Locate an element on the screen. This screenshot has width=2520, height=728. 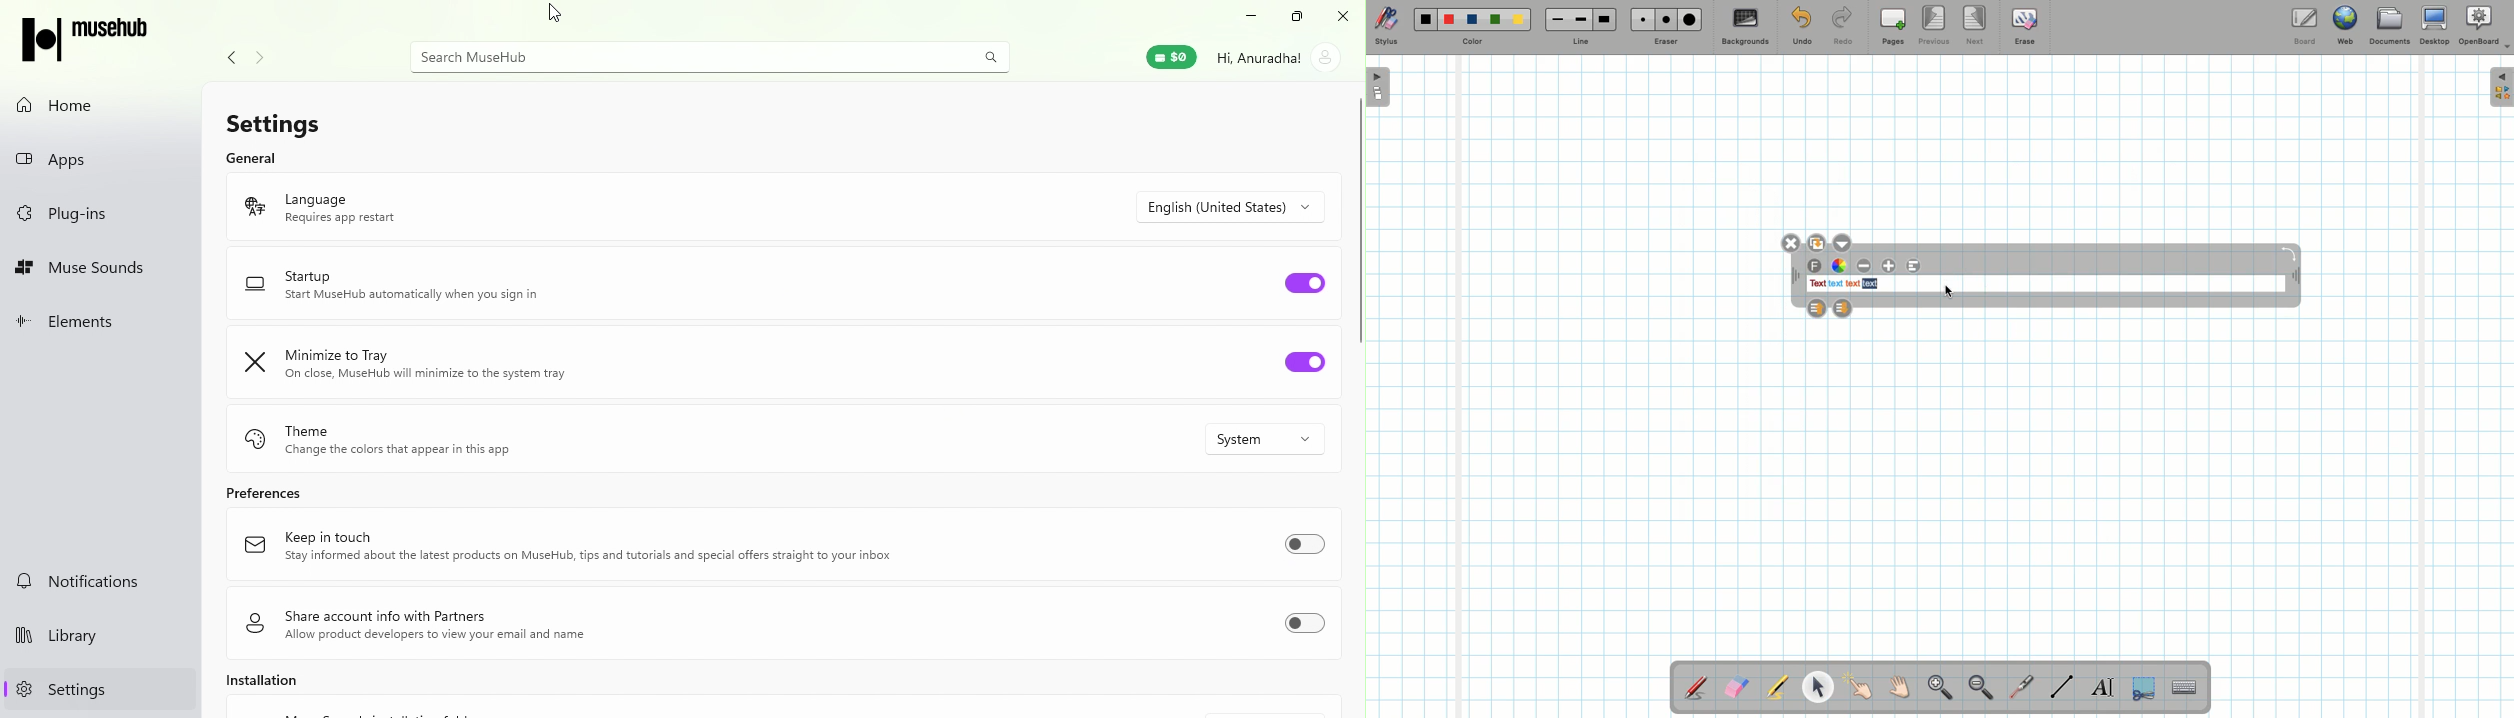
Muse wallet is located at coordinates (1170, 55).